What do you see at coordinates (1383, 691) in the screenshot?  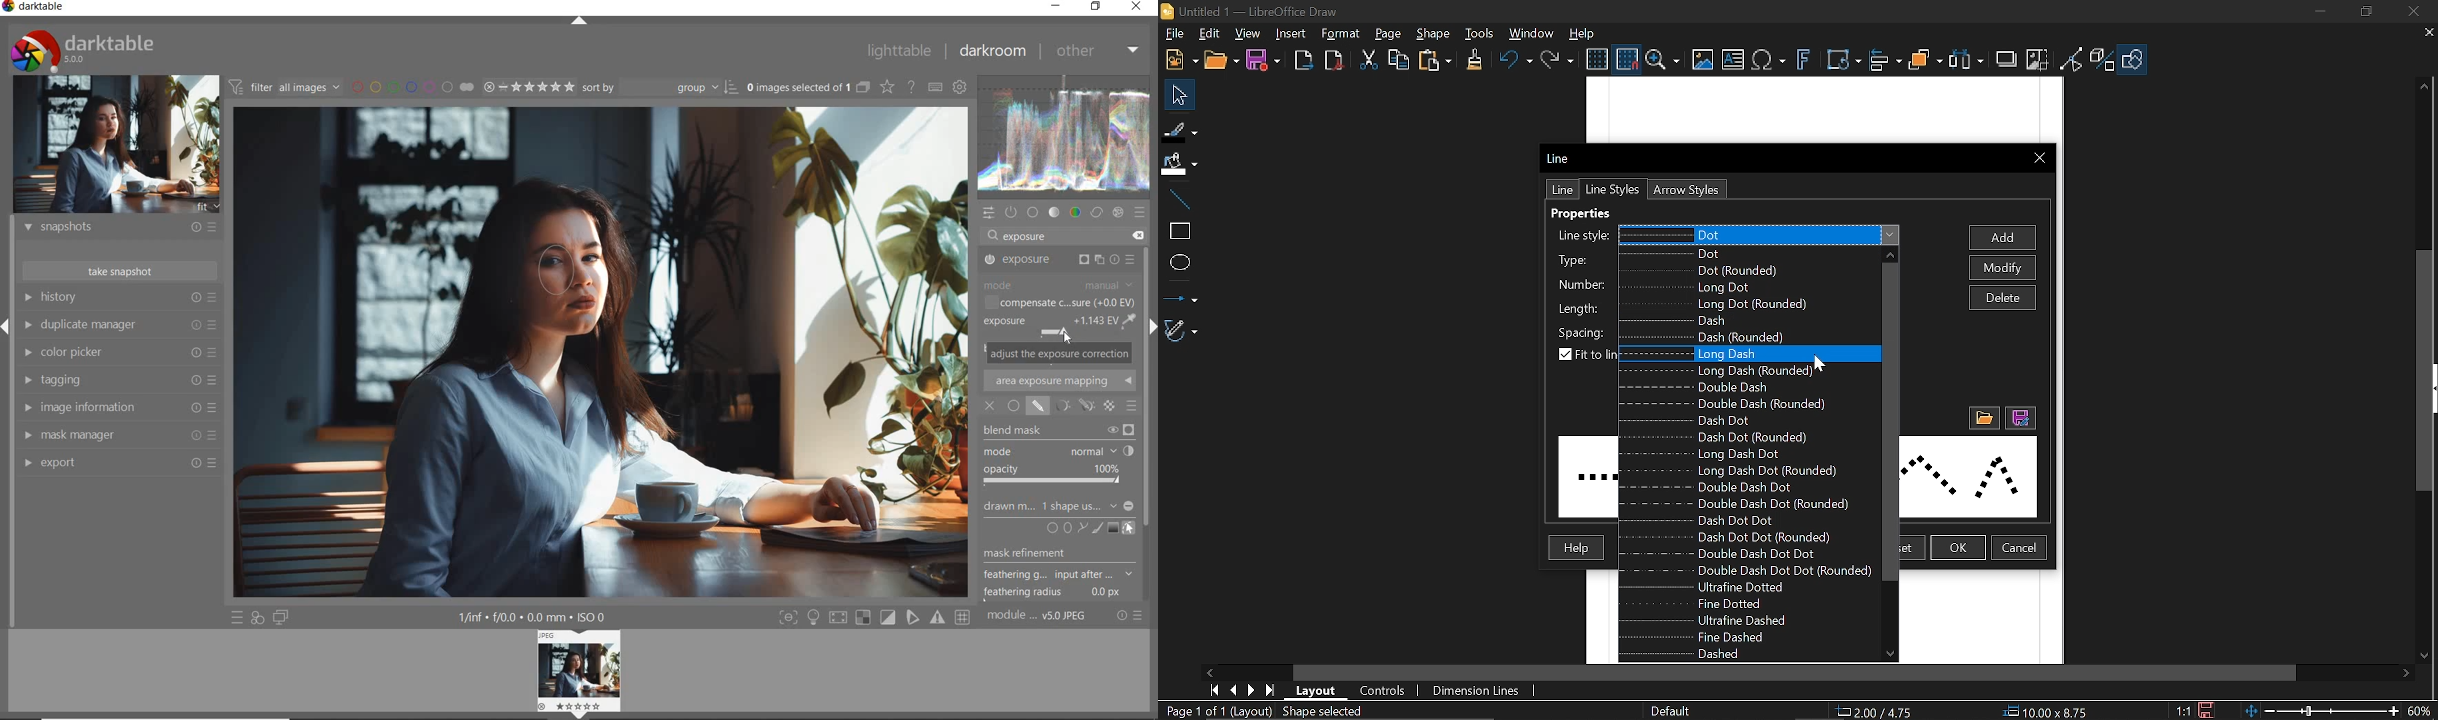 I see `Controls` at bounding box center [1383, 691].